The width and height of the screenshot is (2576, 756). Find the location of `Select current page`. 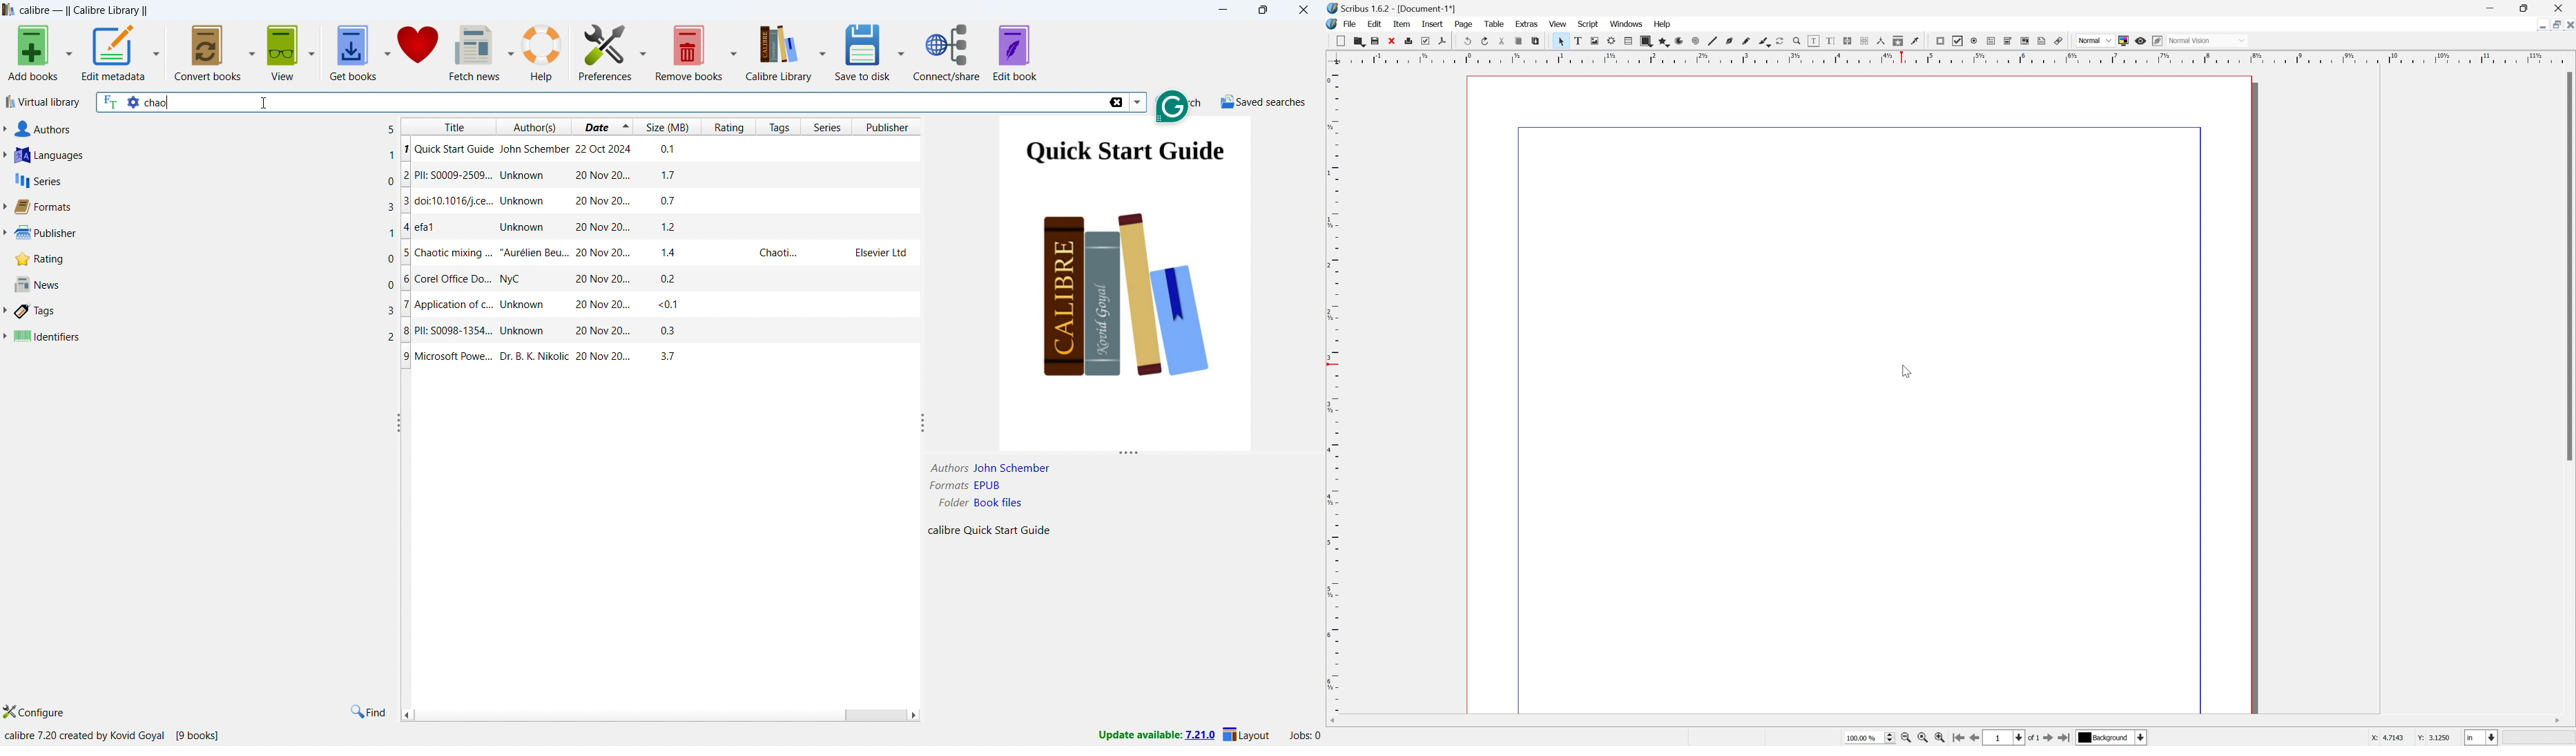

Select current page is located at coordinates (2011, 739).